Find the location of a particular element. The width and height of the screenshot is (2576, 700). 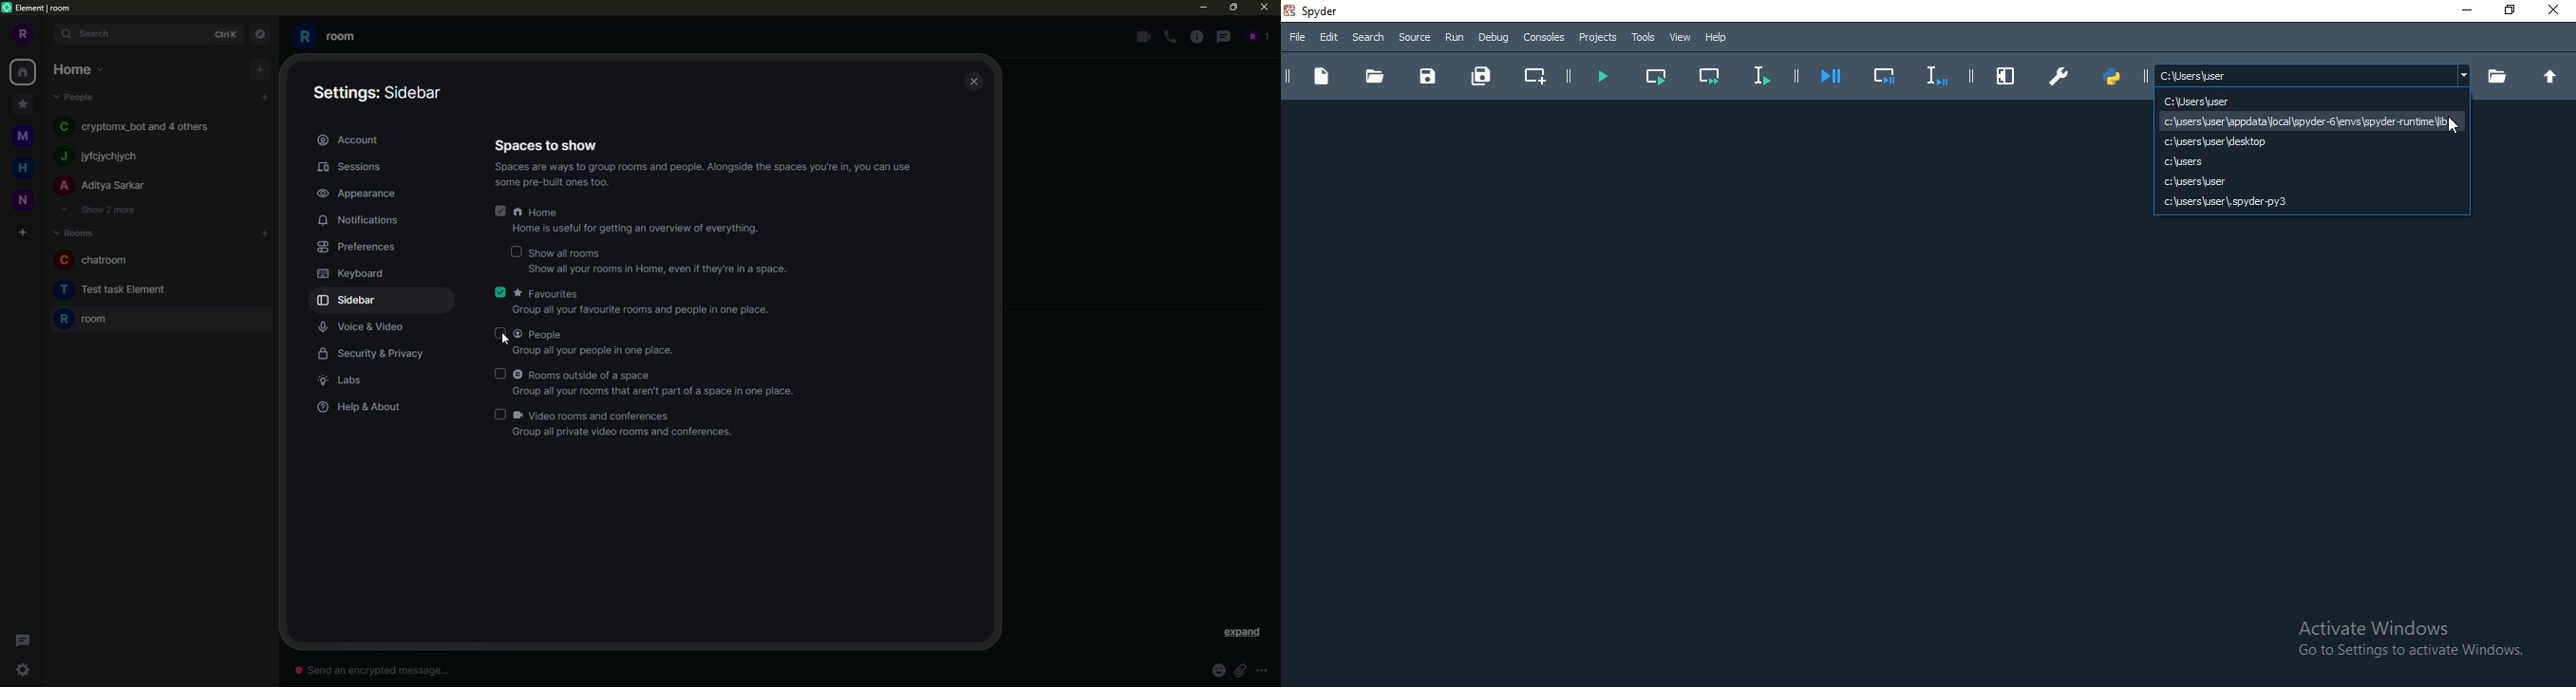

Source is located at coordinates (1414, 38).